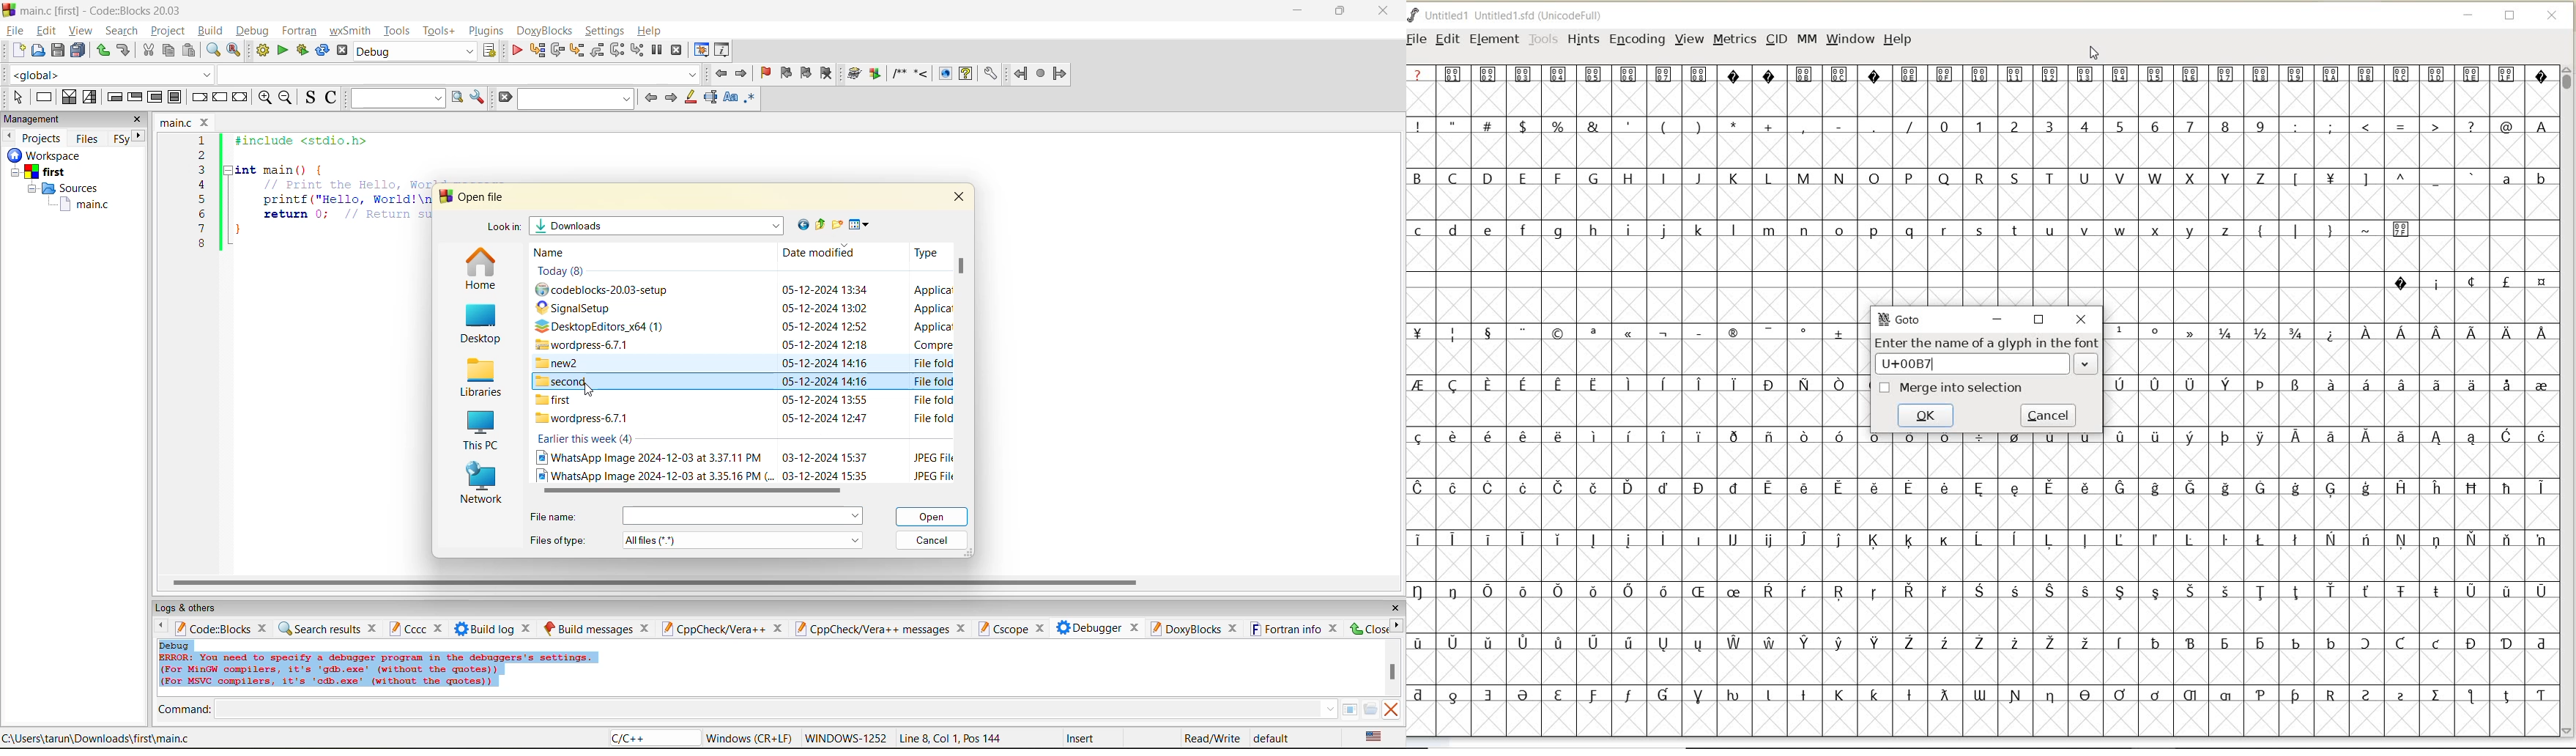  What do you see at coordinates (42, 138) in the screenshot?
I see `projects` at bounding box center [42, 138].